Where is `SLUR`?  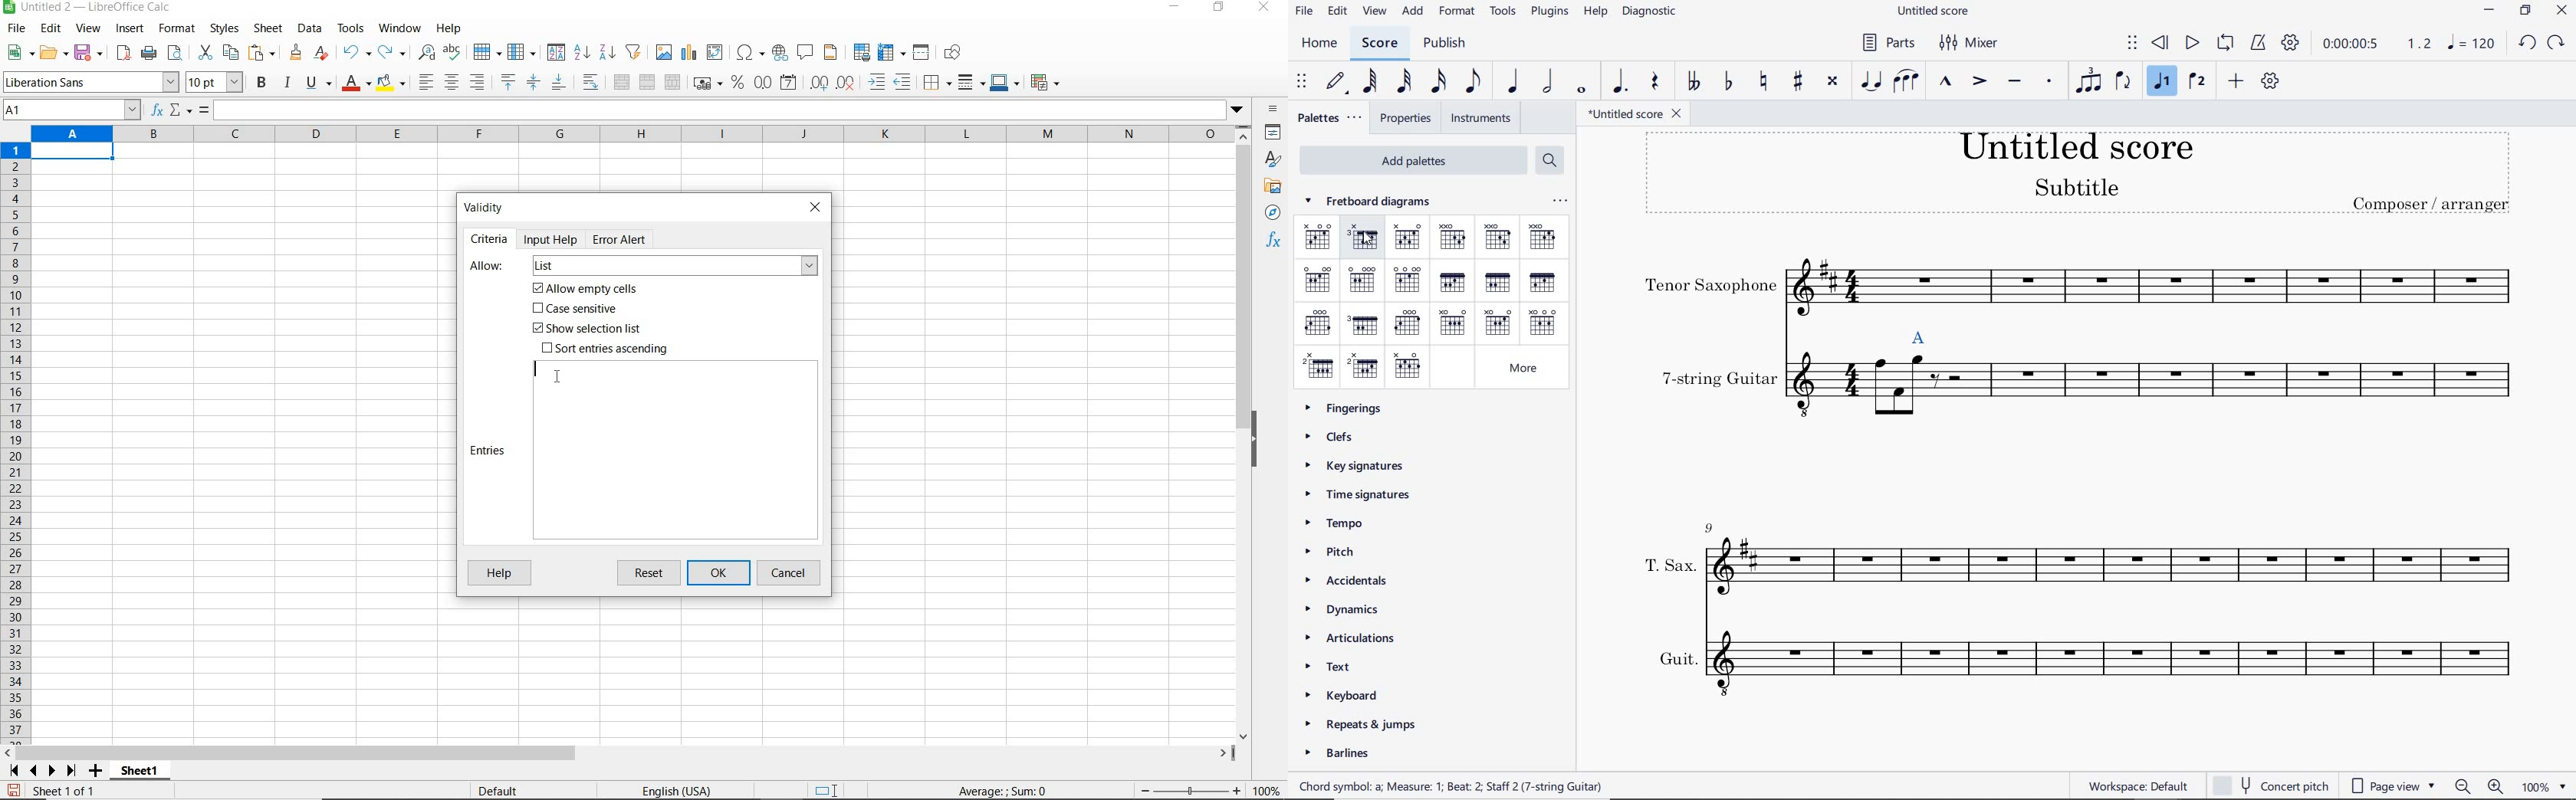
SLUR is located at coordinates (1907, 80).